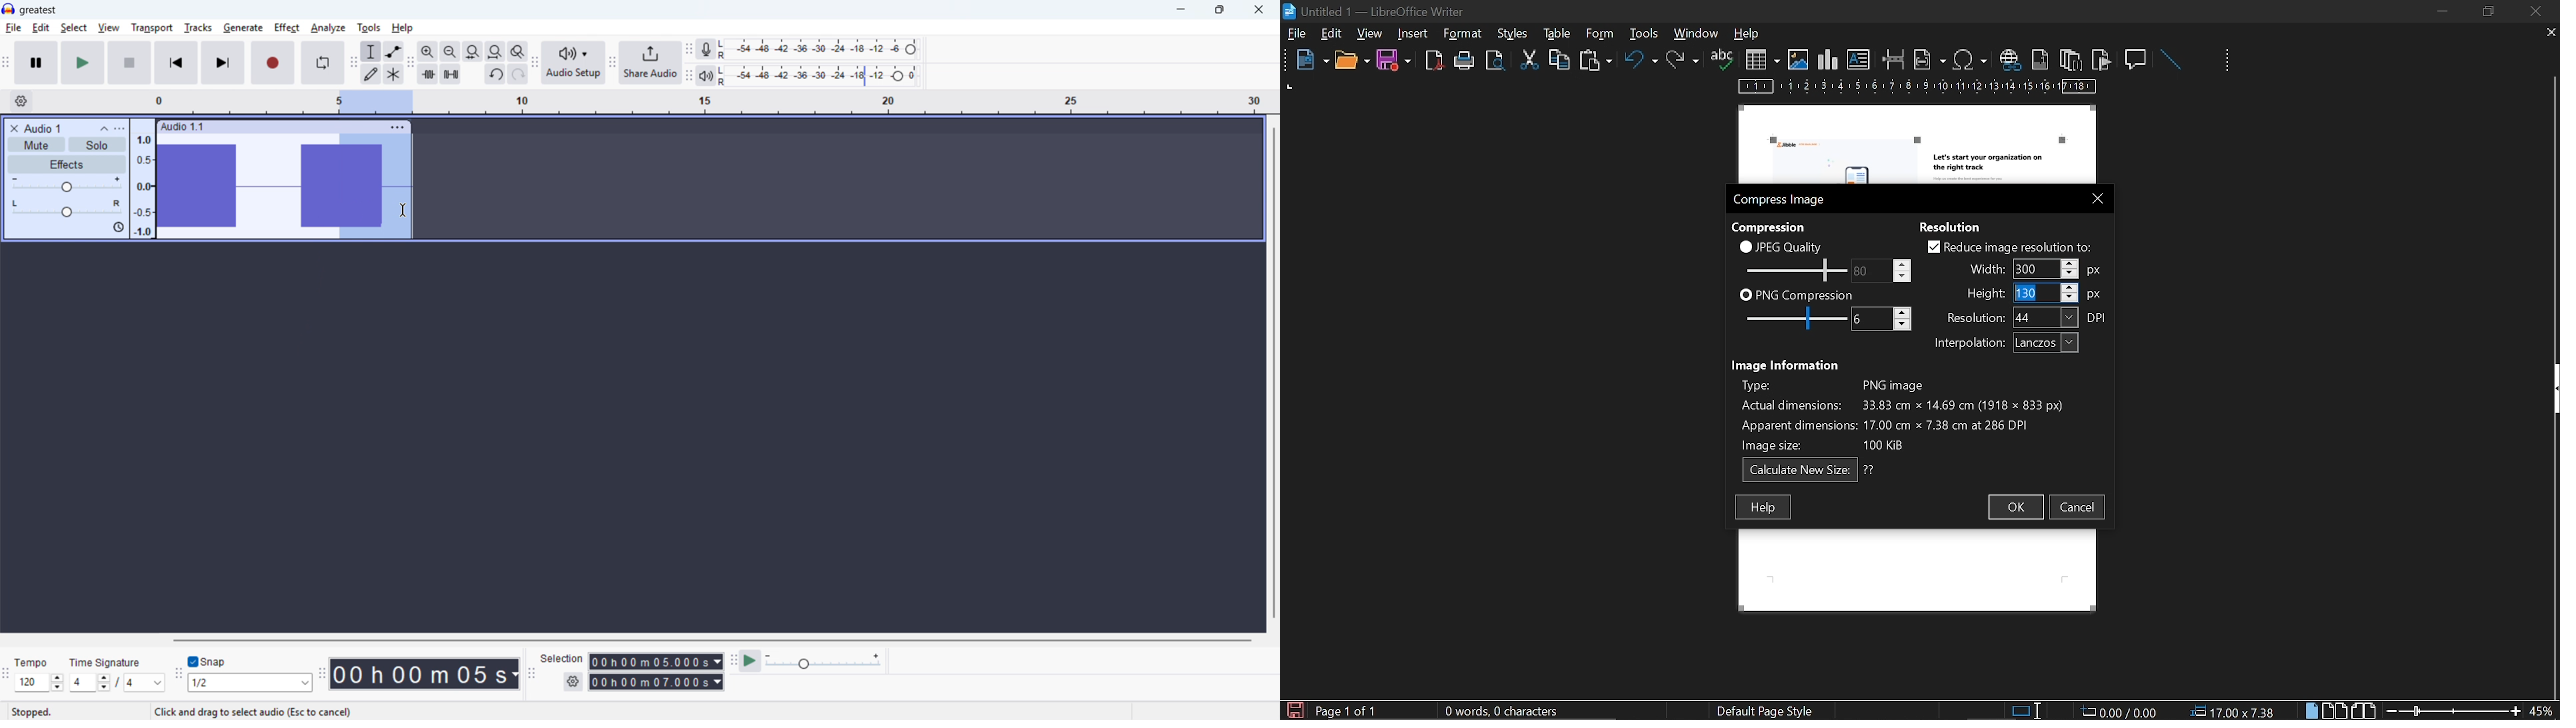  Describe the element at coordinates (2034, 292) in the screenshot. I see `Height` at that location.